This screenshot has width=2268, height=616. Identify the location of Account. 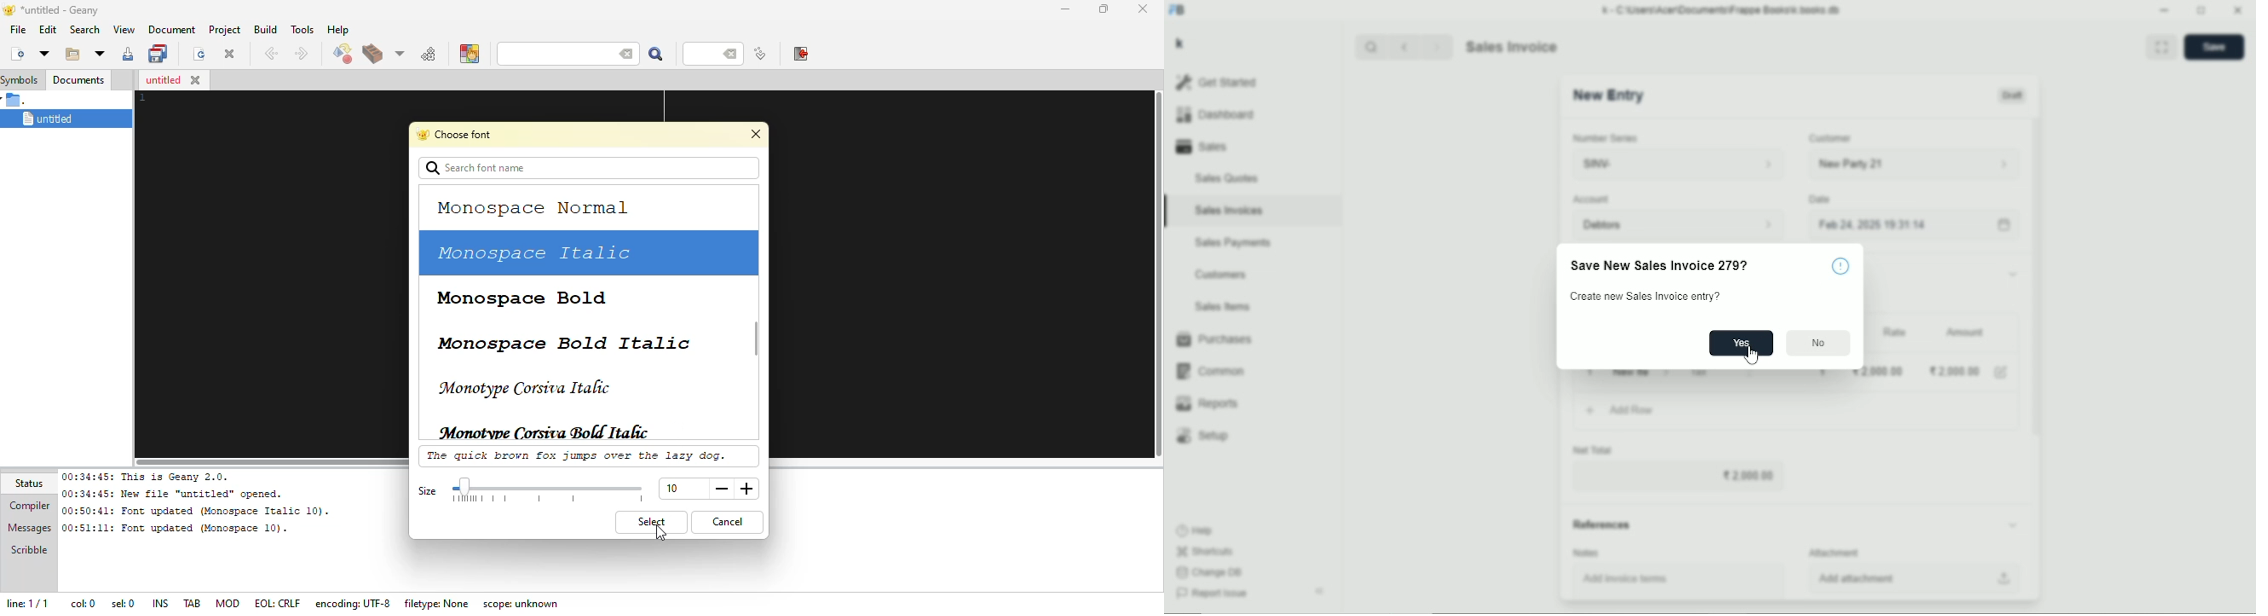
(1592, 199).